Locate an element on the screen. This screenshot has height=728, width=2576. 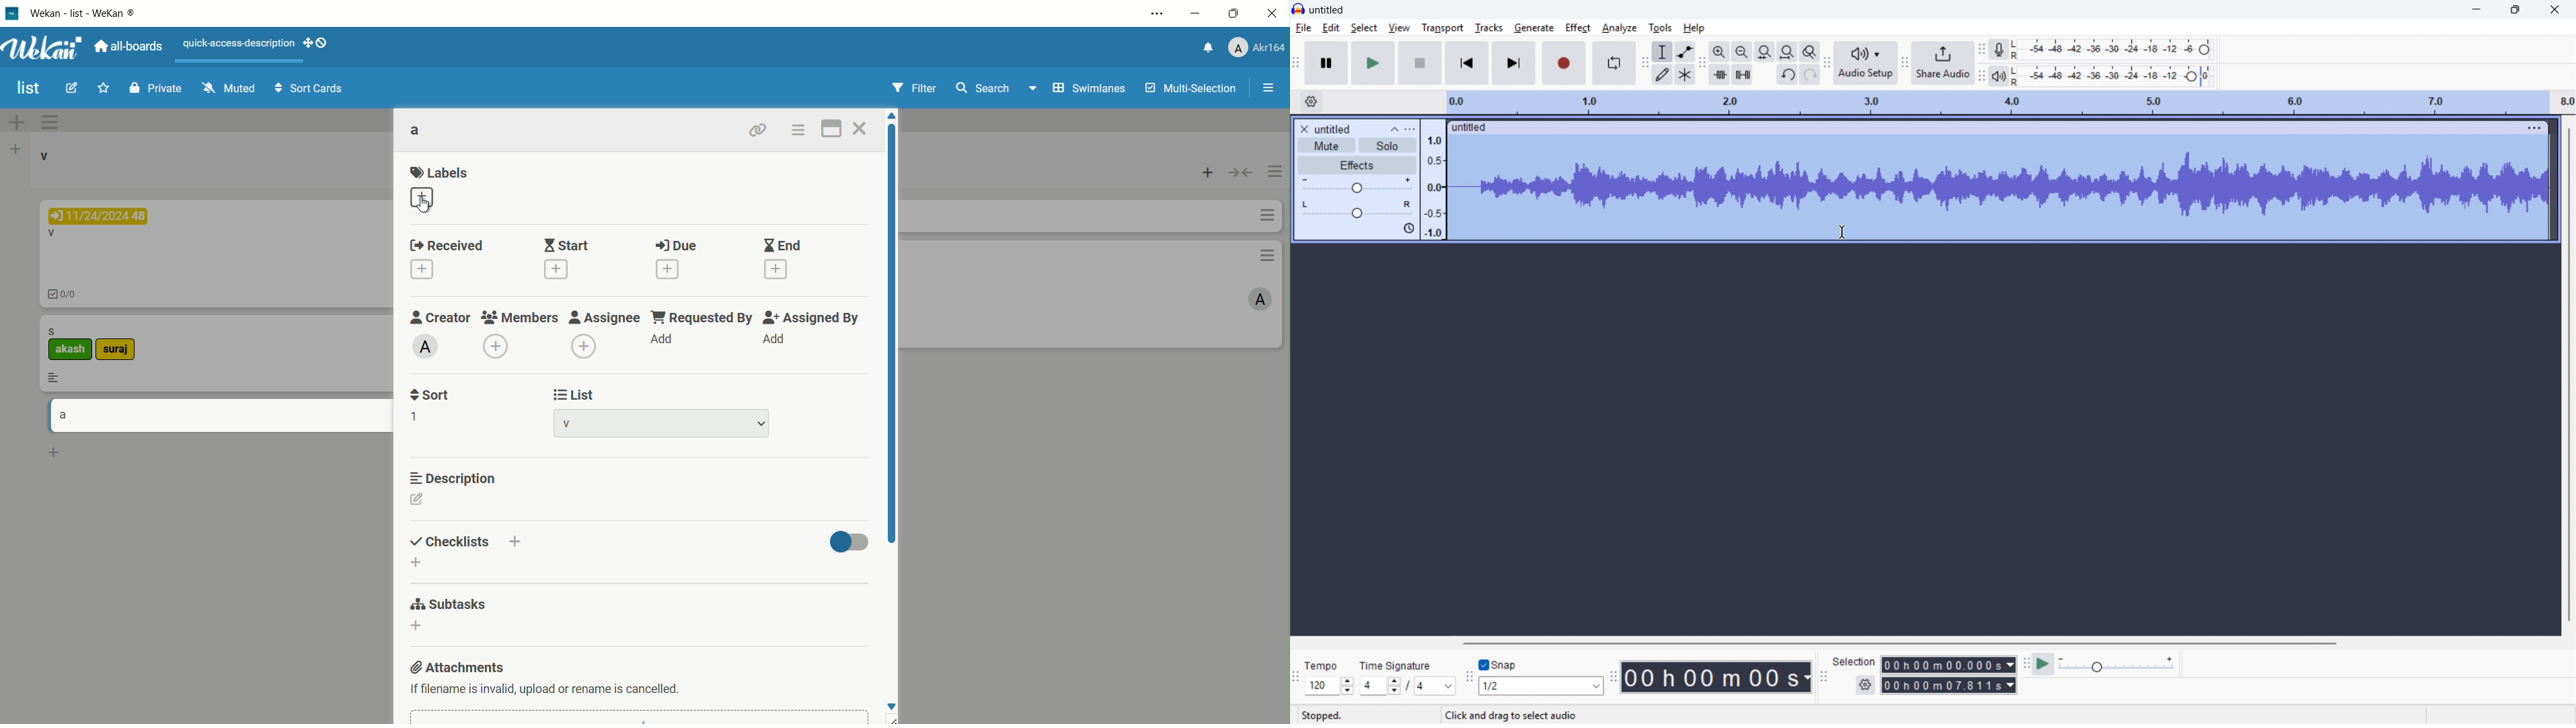
Multi tool  is located at coordinates (1685, 75).